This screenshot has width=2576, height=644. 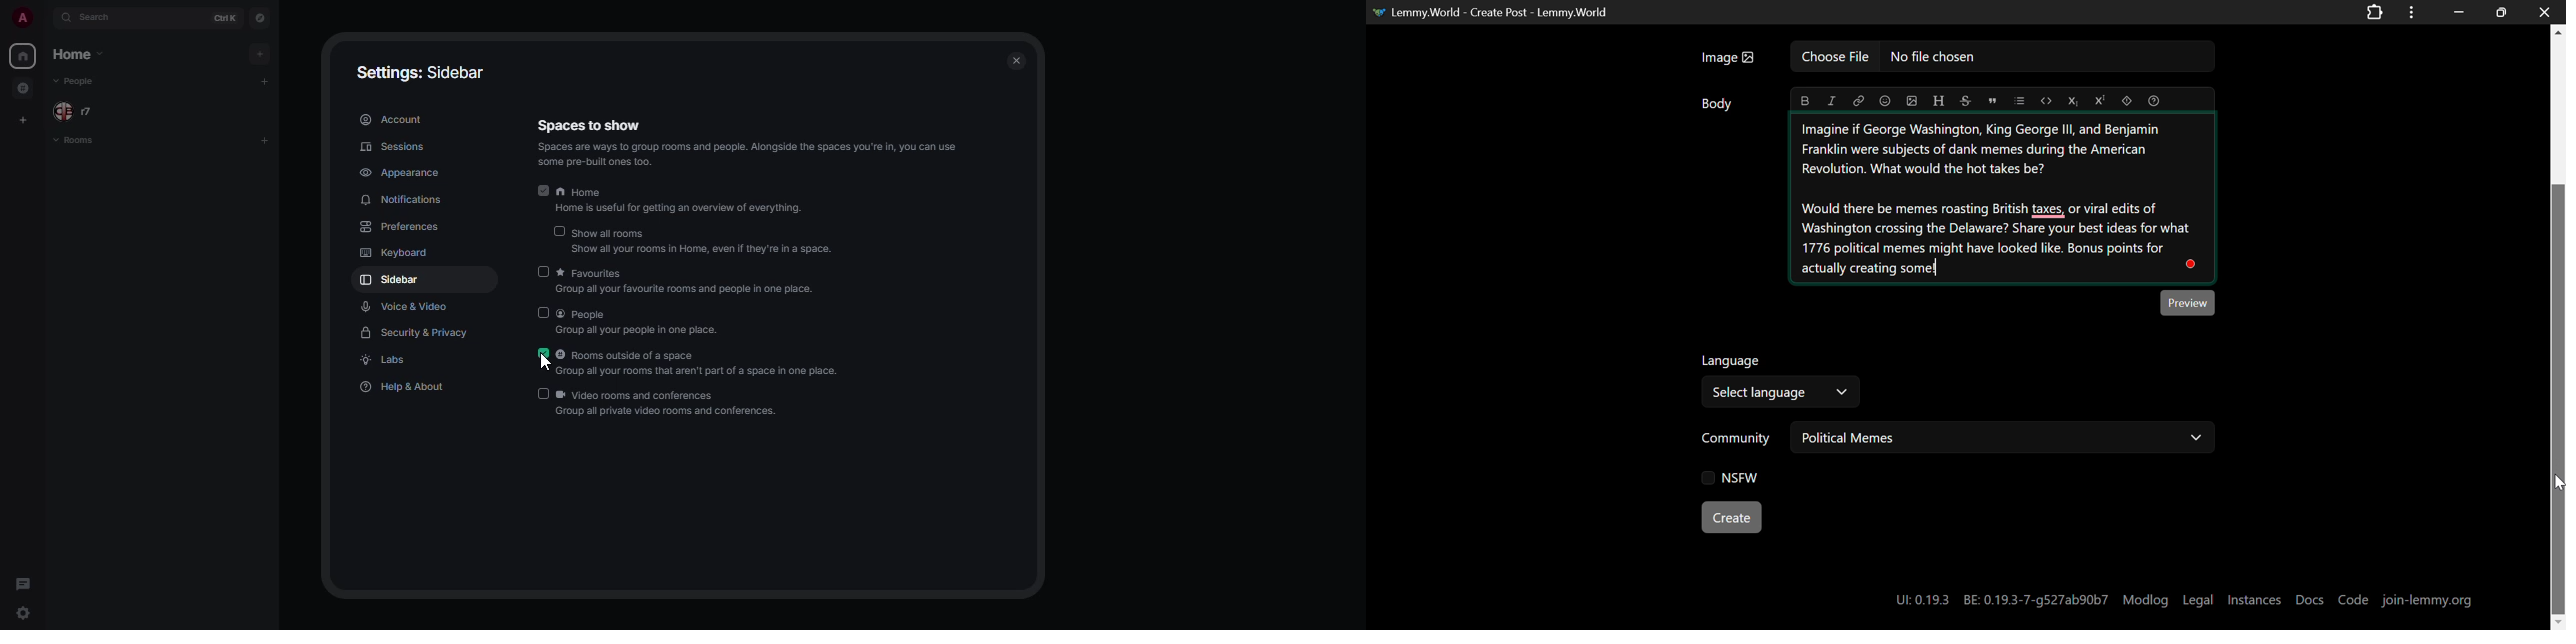 What do you see at coordinates (74, 82) in the screenshot?
I see `people` at bounding box center [74, 82].